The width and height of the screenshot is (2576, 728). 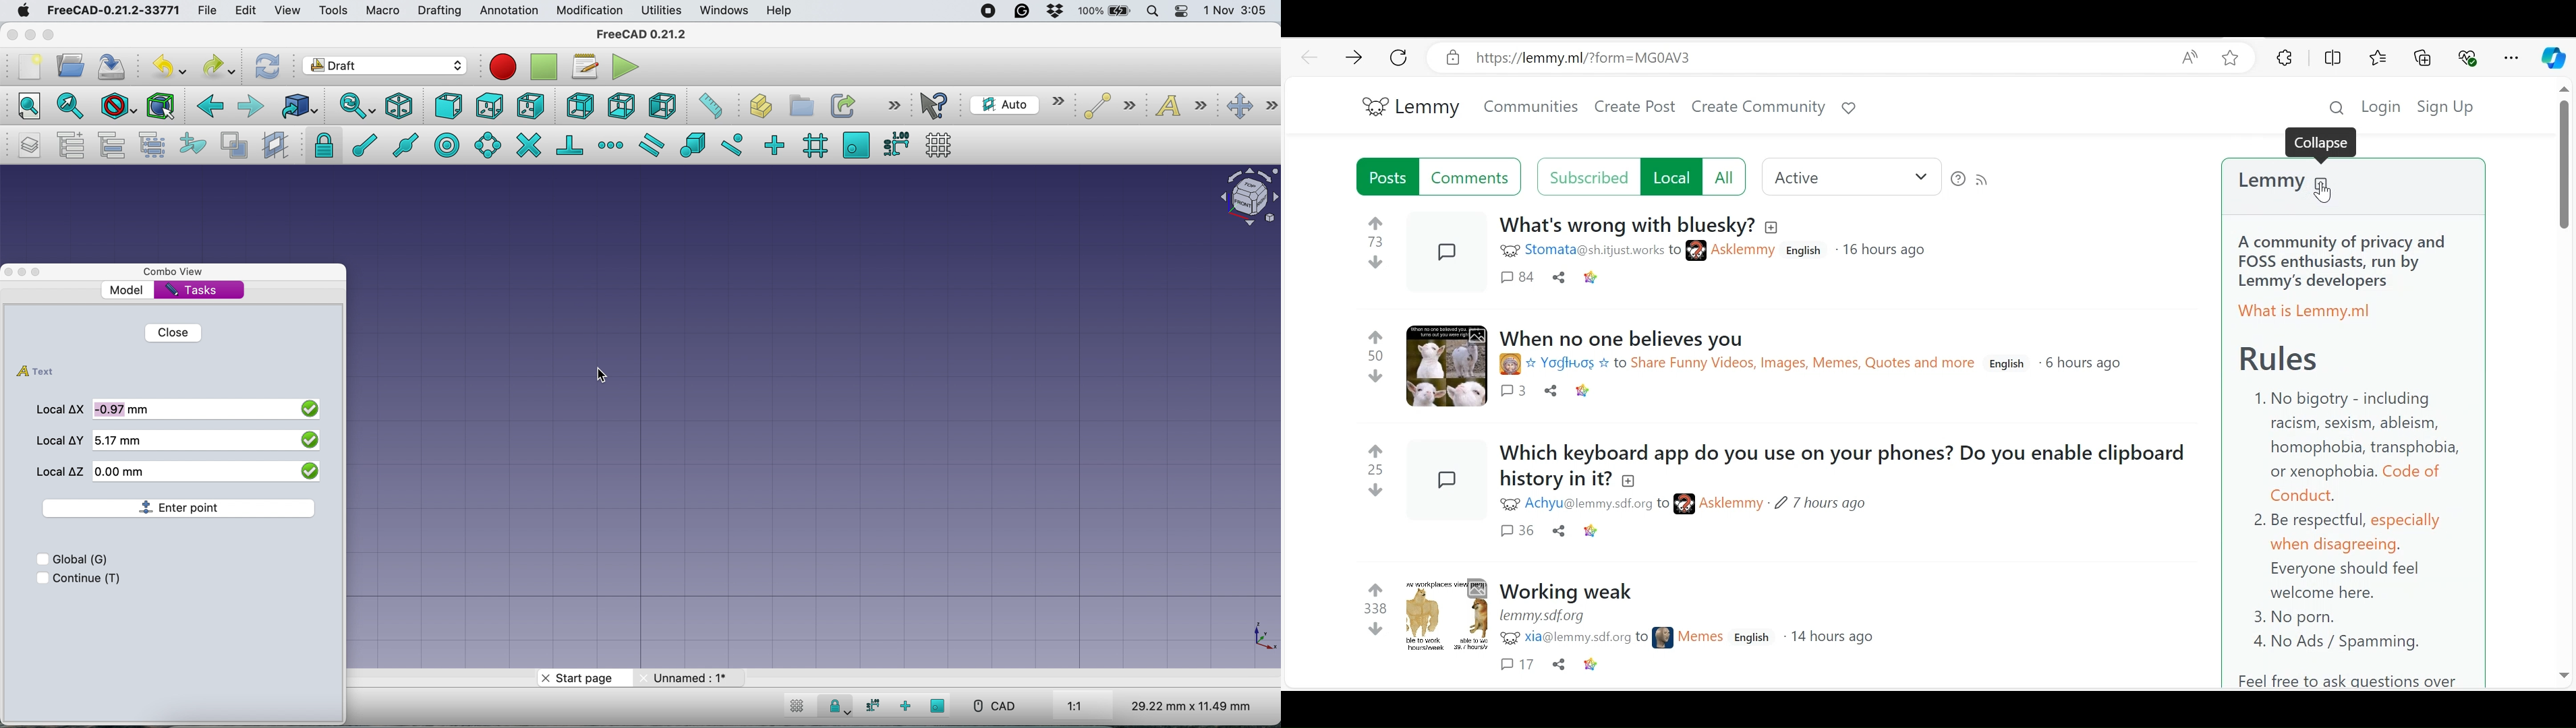 What do you see at coordinates (1670, 177) in the screenshot?
I see `local` at bounding box center [1670, 177].